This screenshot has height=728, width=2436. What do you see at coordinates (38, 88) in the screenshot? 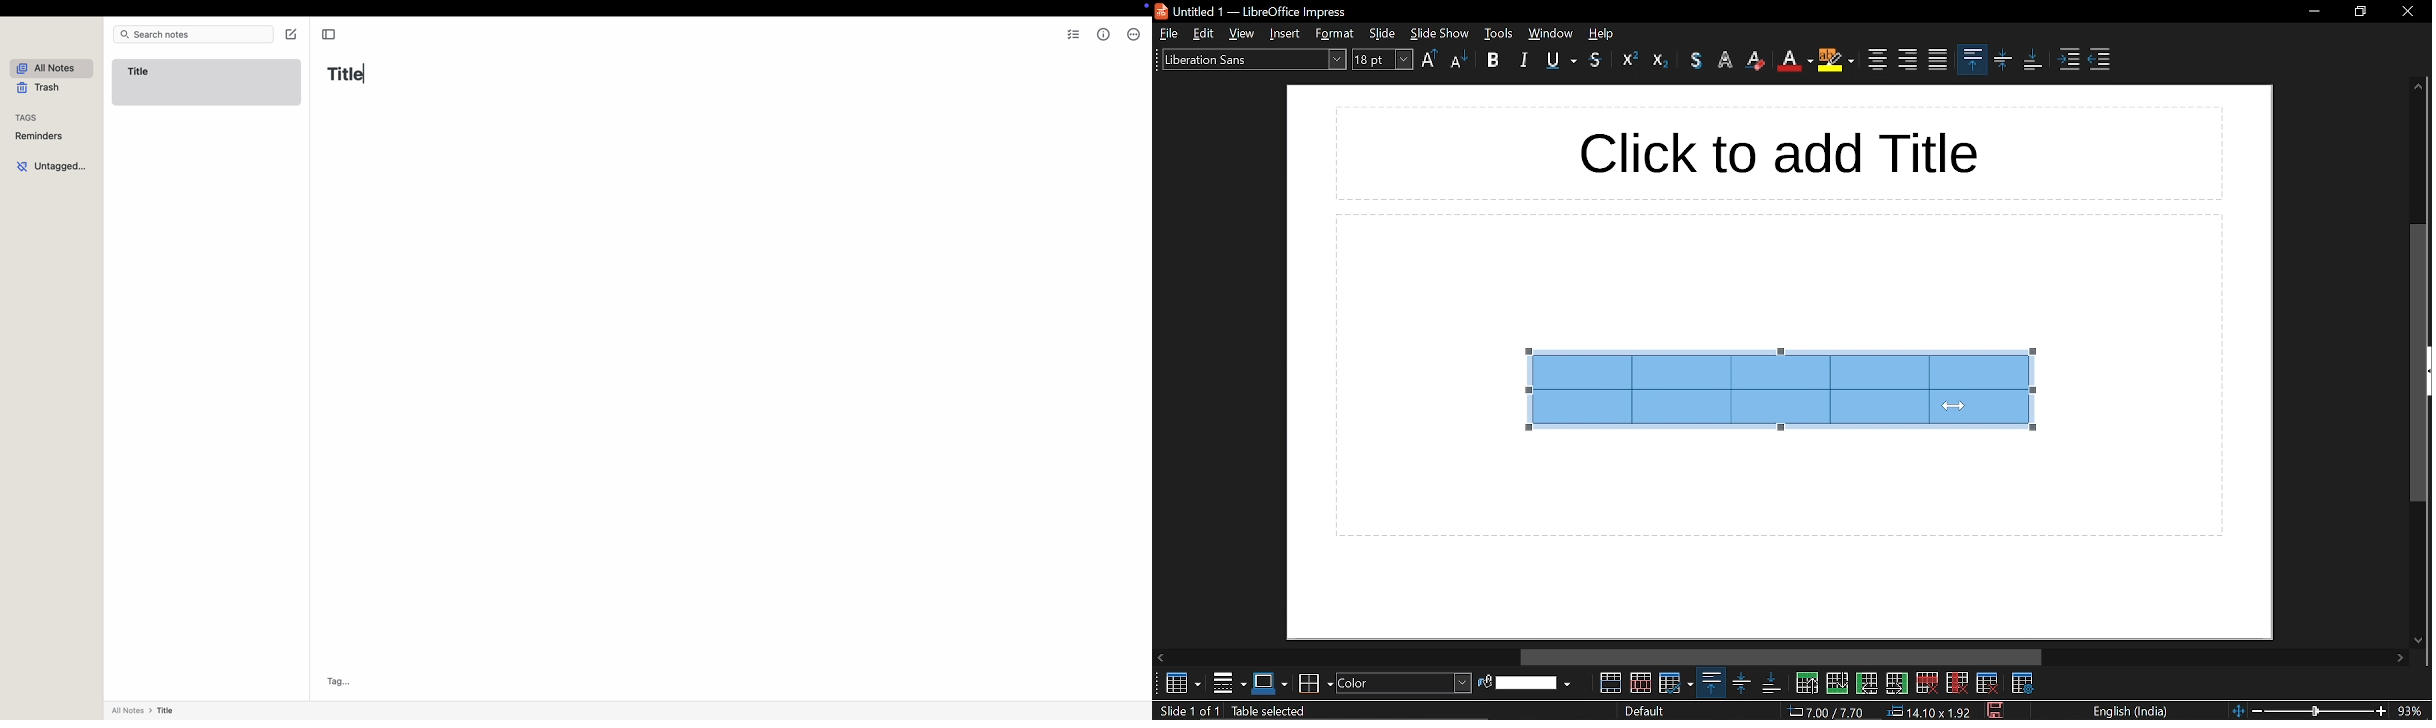
I see `trash` at bounding box center [38, 88].